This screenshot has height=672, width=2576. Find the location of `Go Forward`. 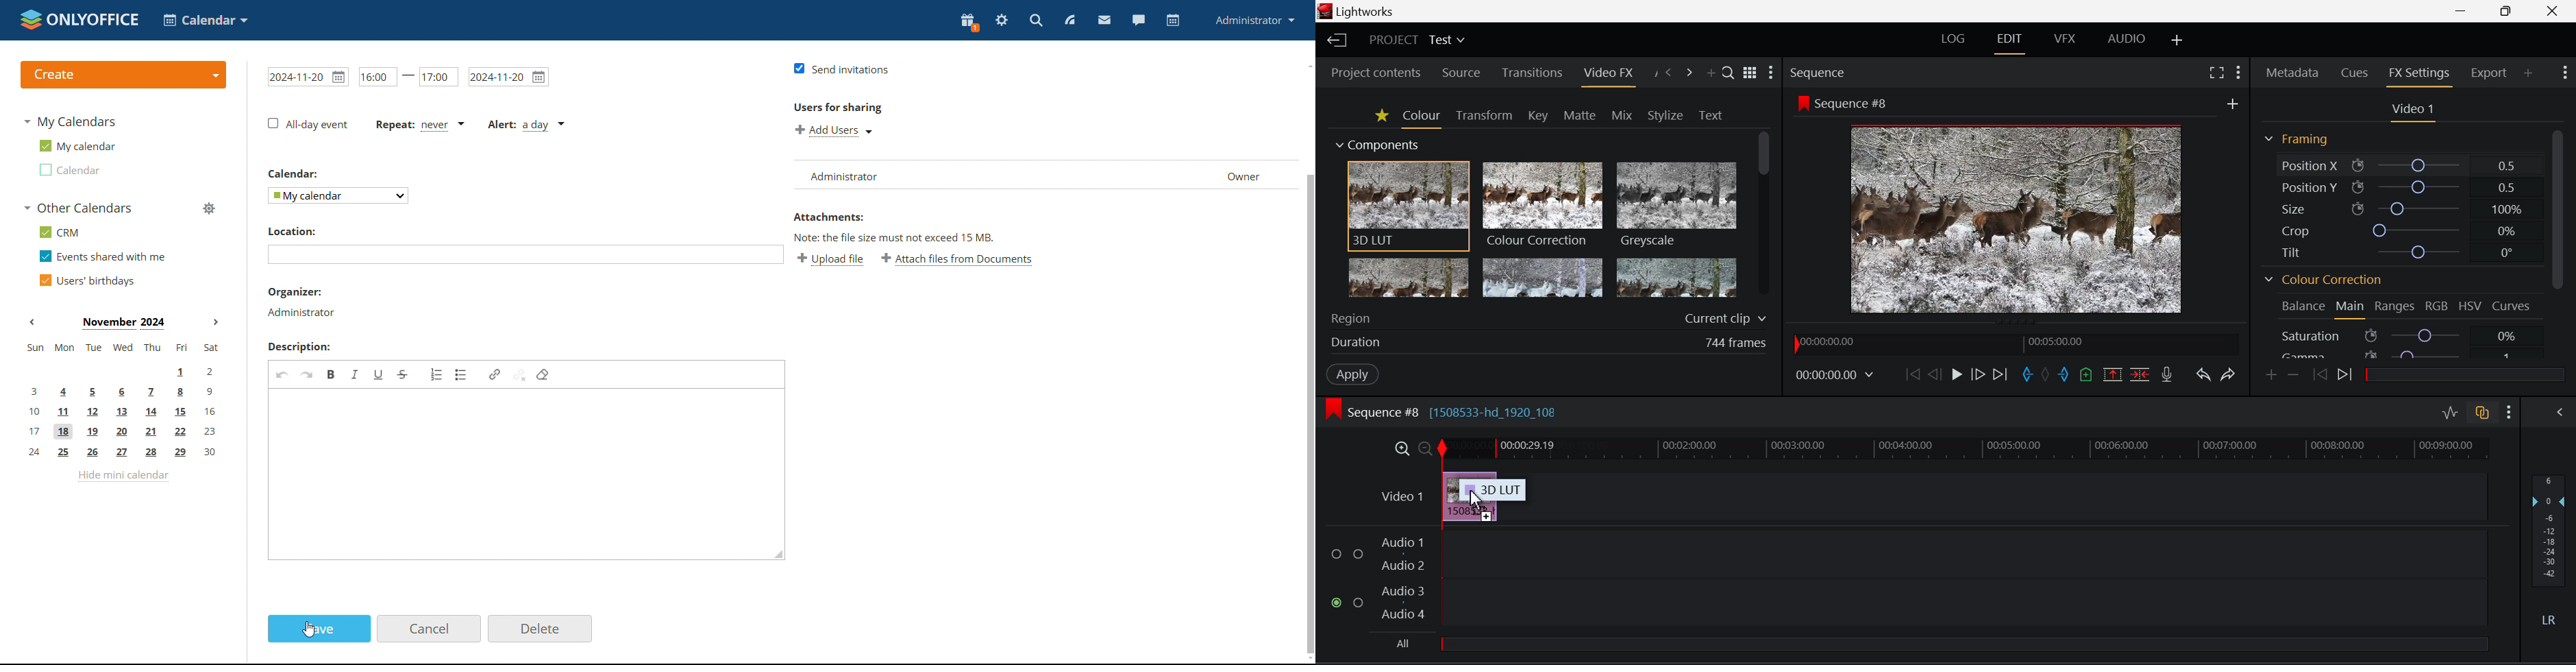

Go Forward is located at coordinates (1979, 377).